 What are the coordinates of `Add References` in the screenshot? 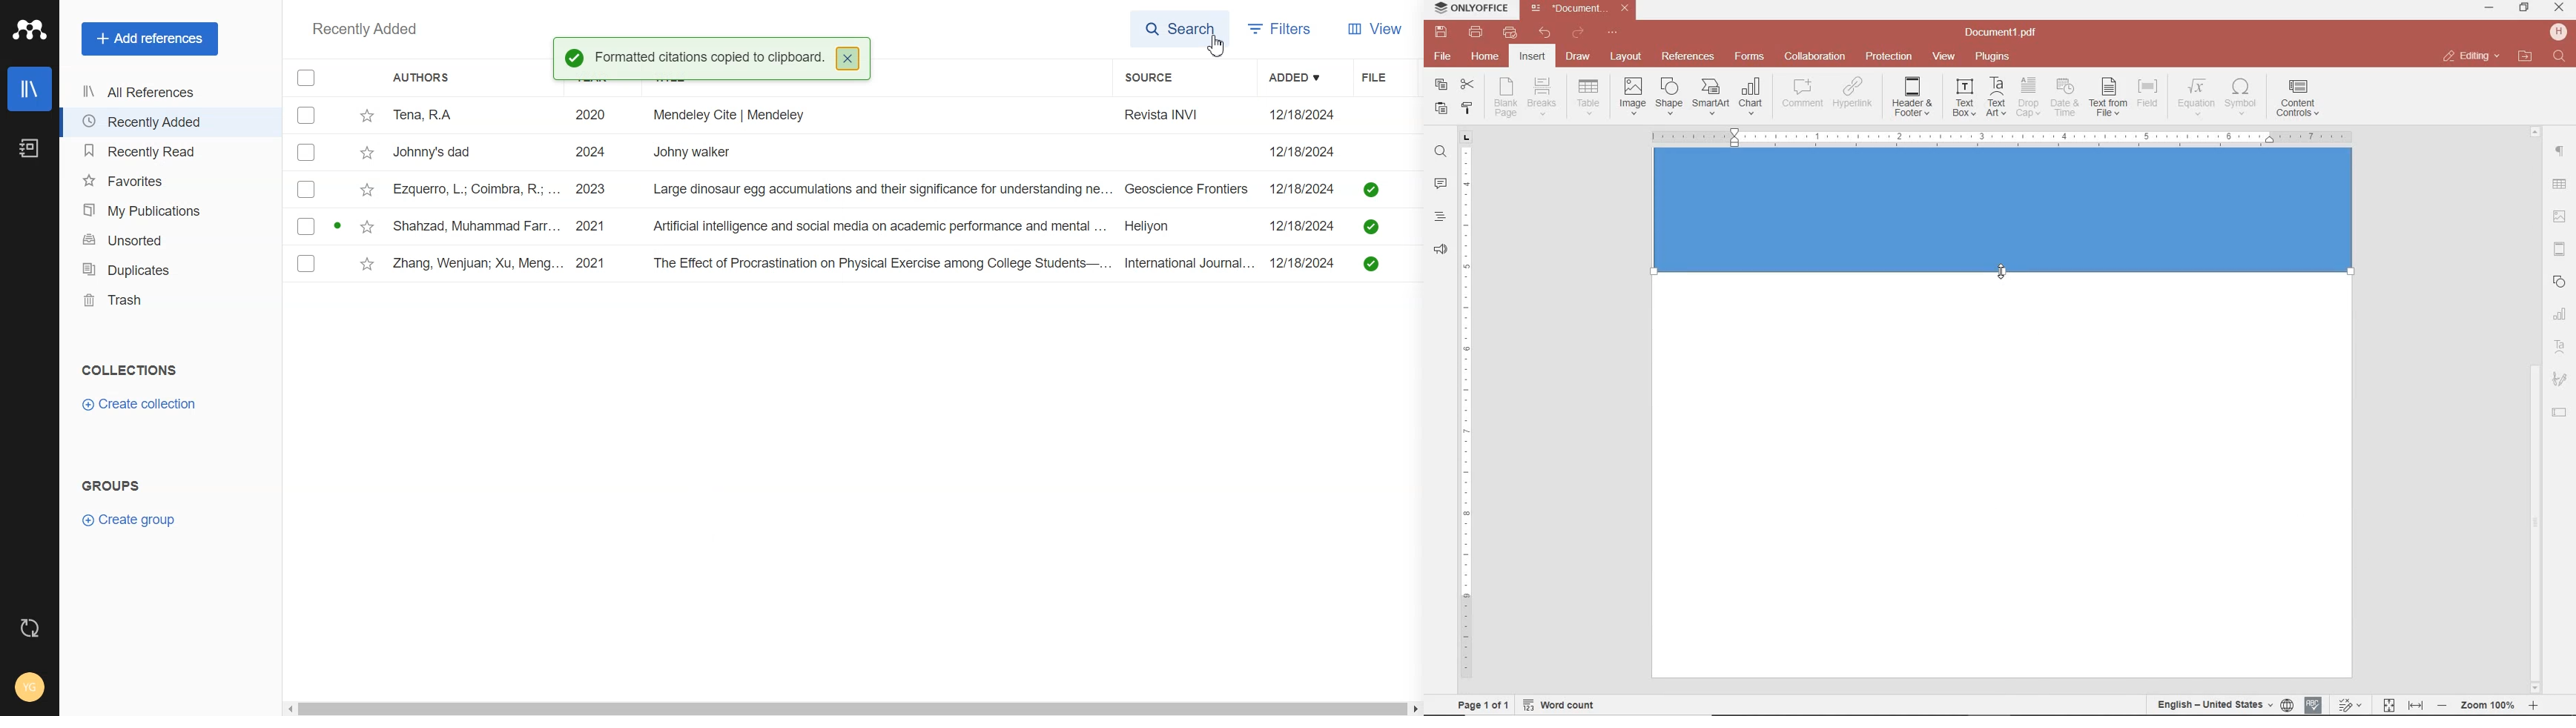 It's located at (151, 39).